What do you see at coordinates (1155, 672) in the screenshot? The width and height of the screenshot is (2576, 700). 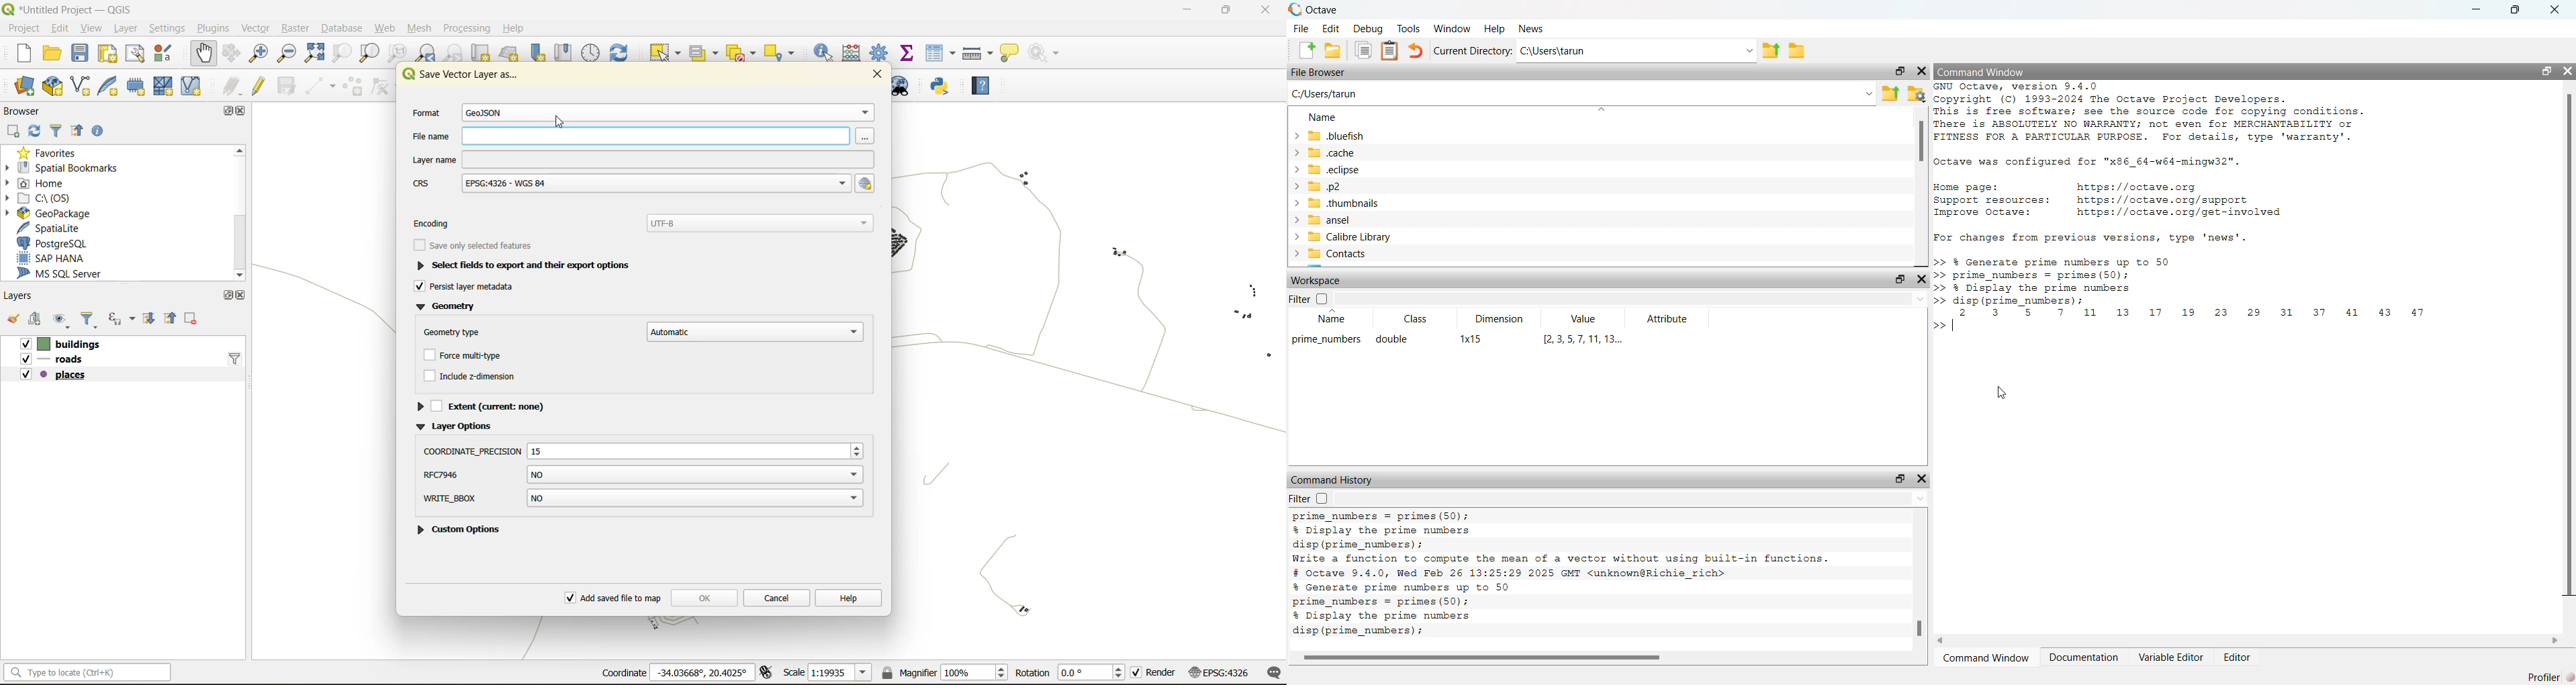 I see `render` at bounding box center [1155, 672].